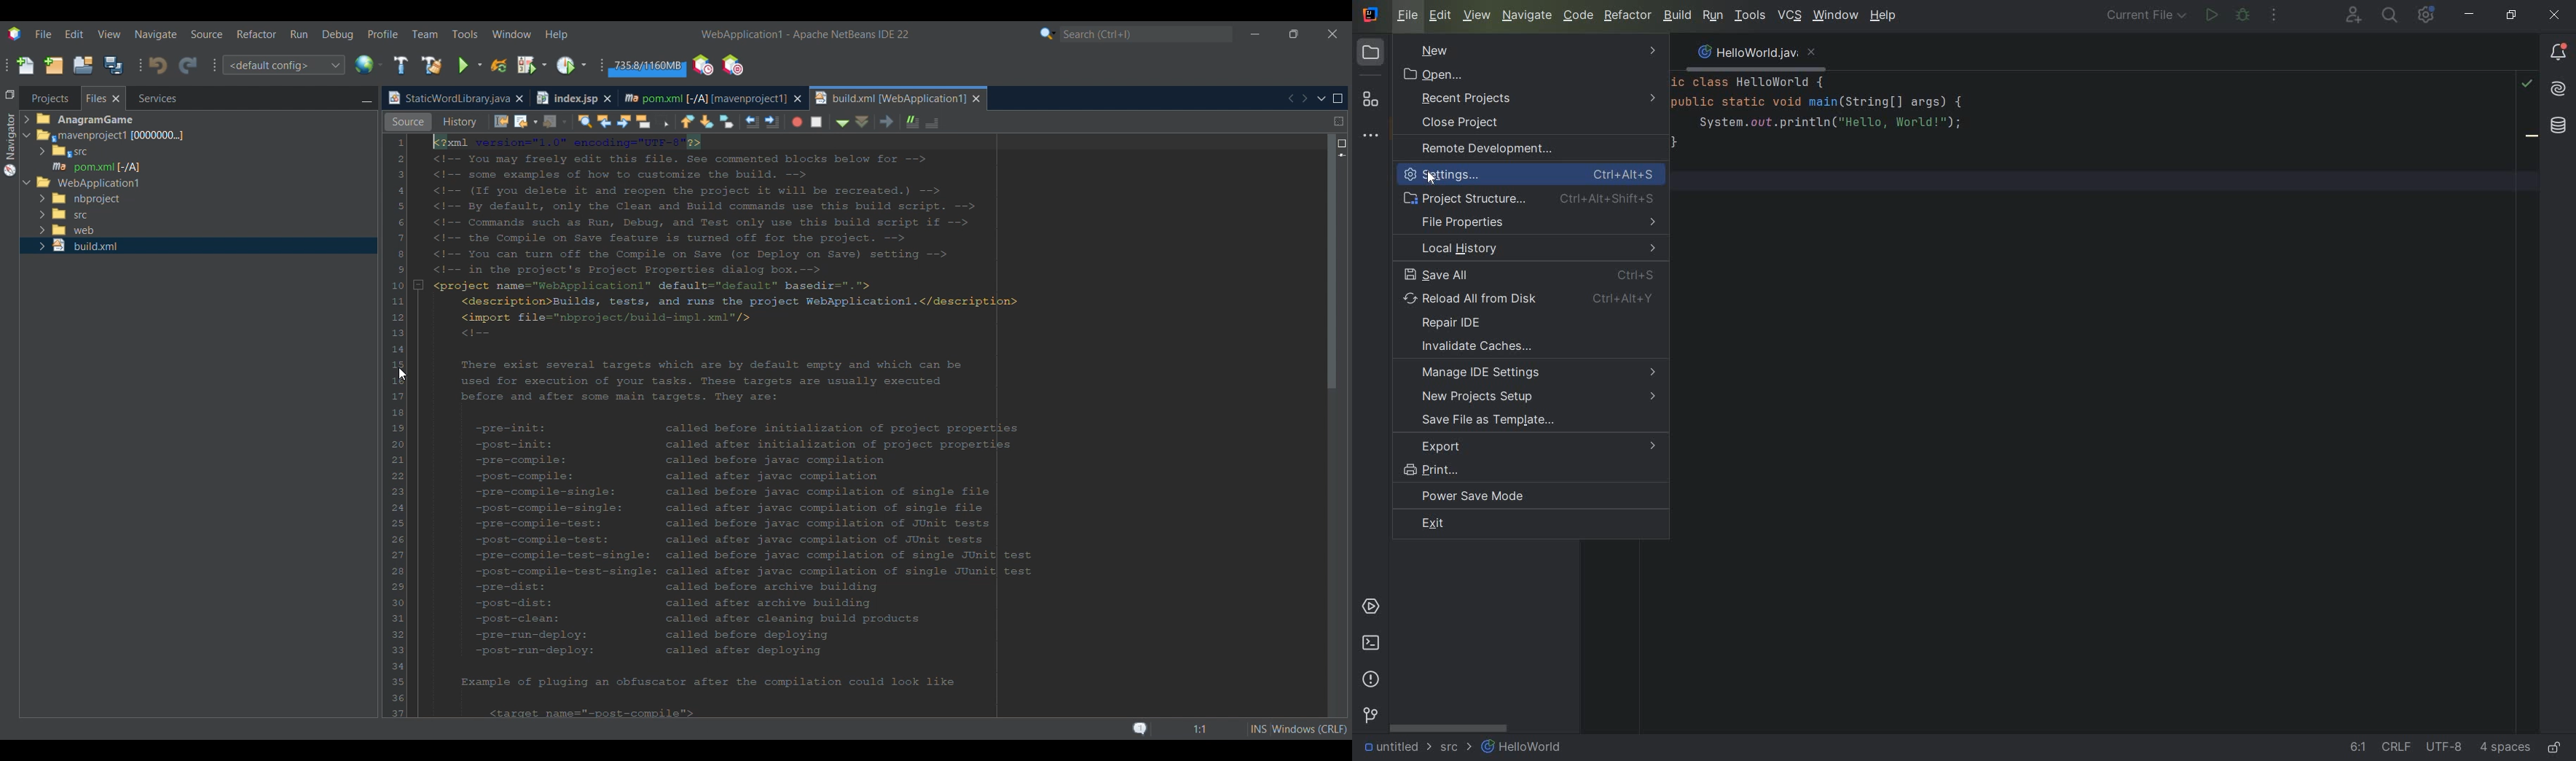 This screenshot has height=784, width=2576. What do you see at coordinates (732, 123) in the screenshot?
I see `Find previous occurrence` at bounding box center [732, 123].